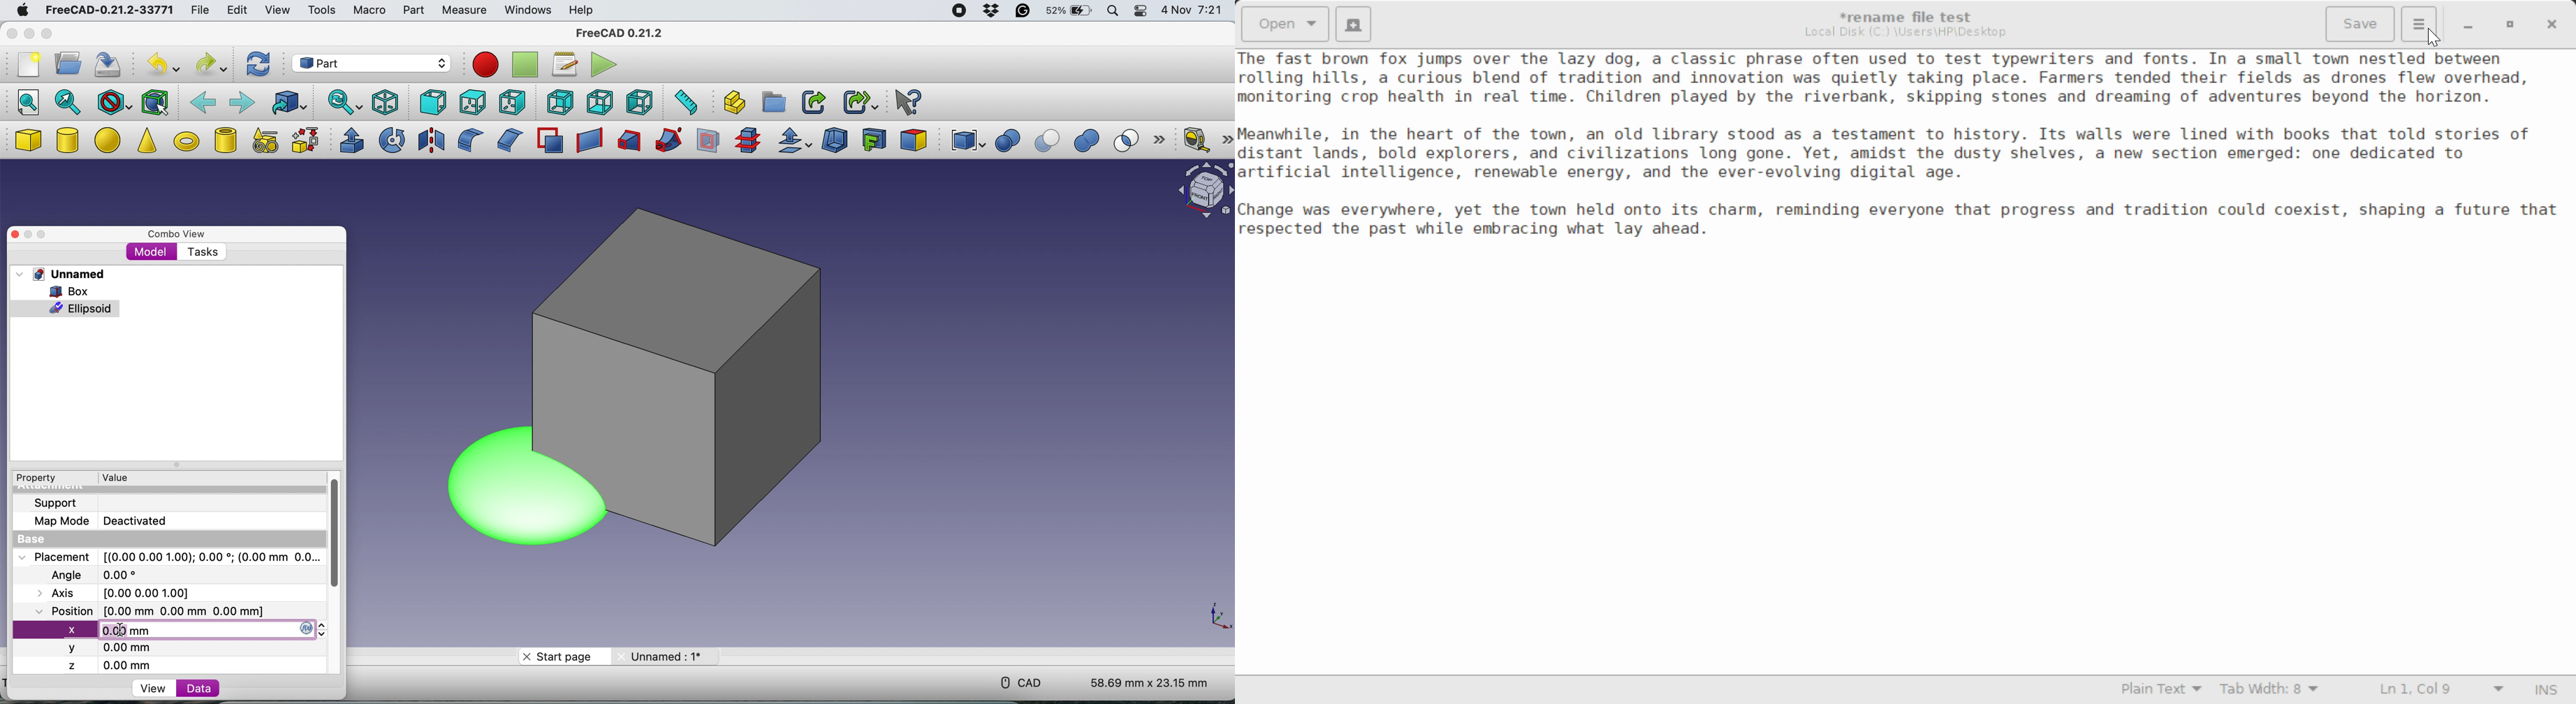 The width and height of the screenshot is (2576, 728). I want to click on fit all, so click(24, 101).